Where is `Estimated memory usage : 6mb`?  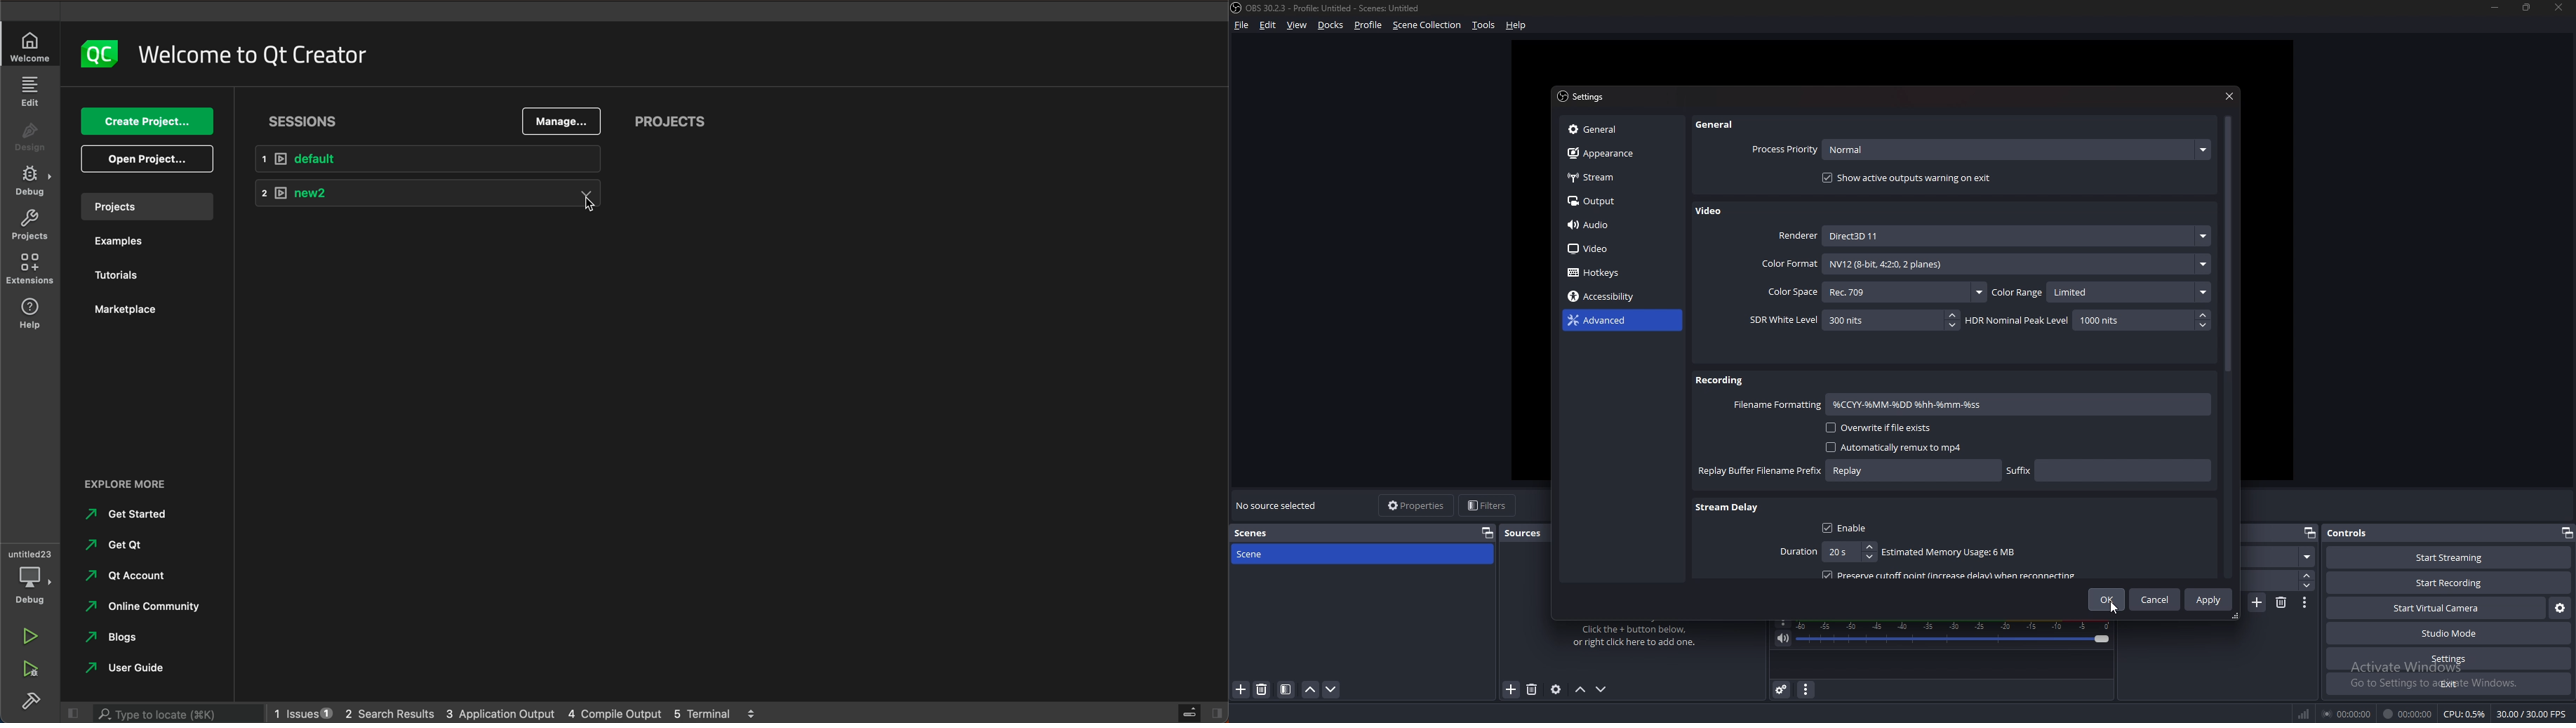 Estimated memory usage : 6mb is located at coordinates (1947, 552).